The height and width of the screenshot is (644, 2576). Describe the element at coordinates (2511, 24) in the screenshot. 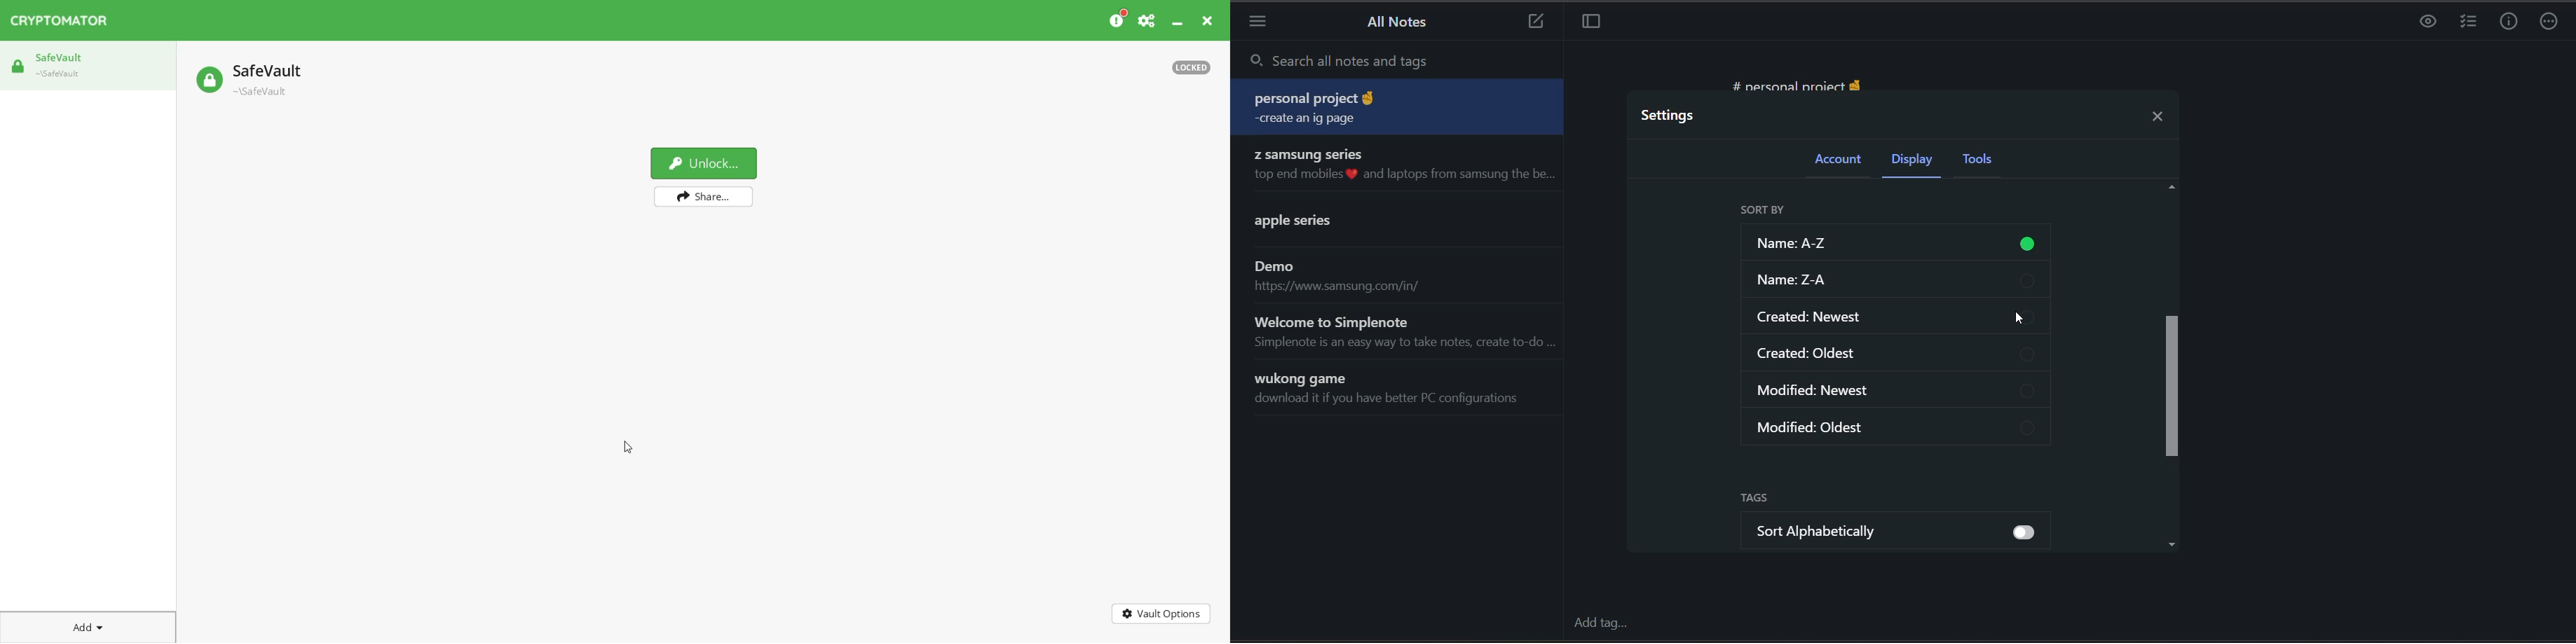

I see `info` at that location.